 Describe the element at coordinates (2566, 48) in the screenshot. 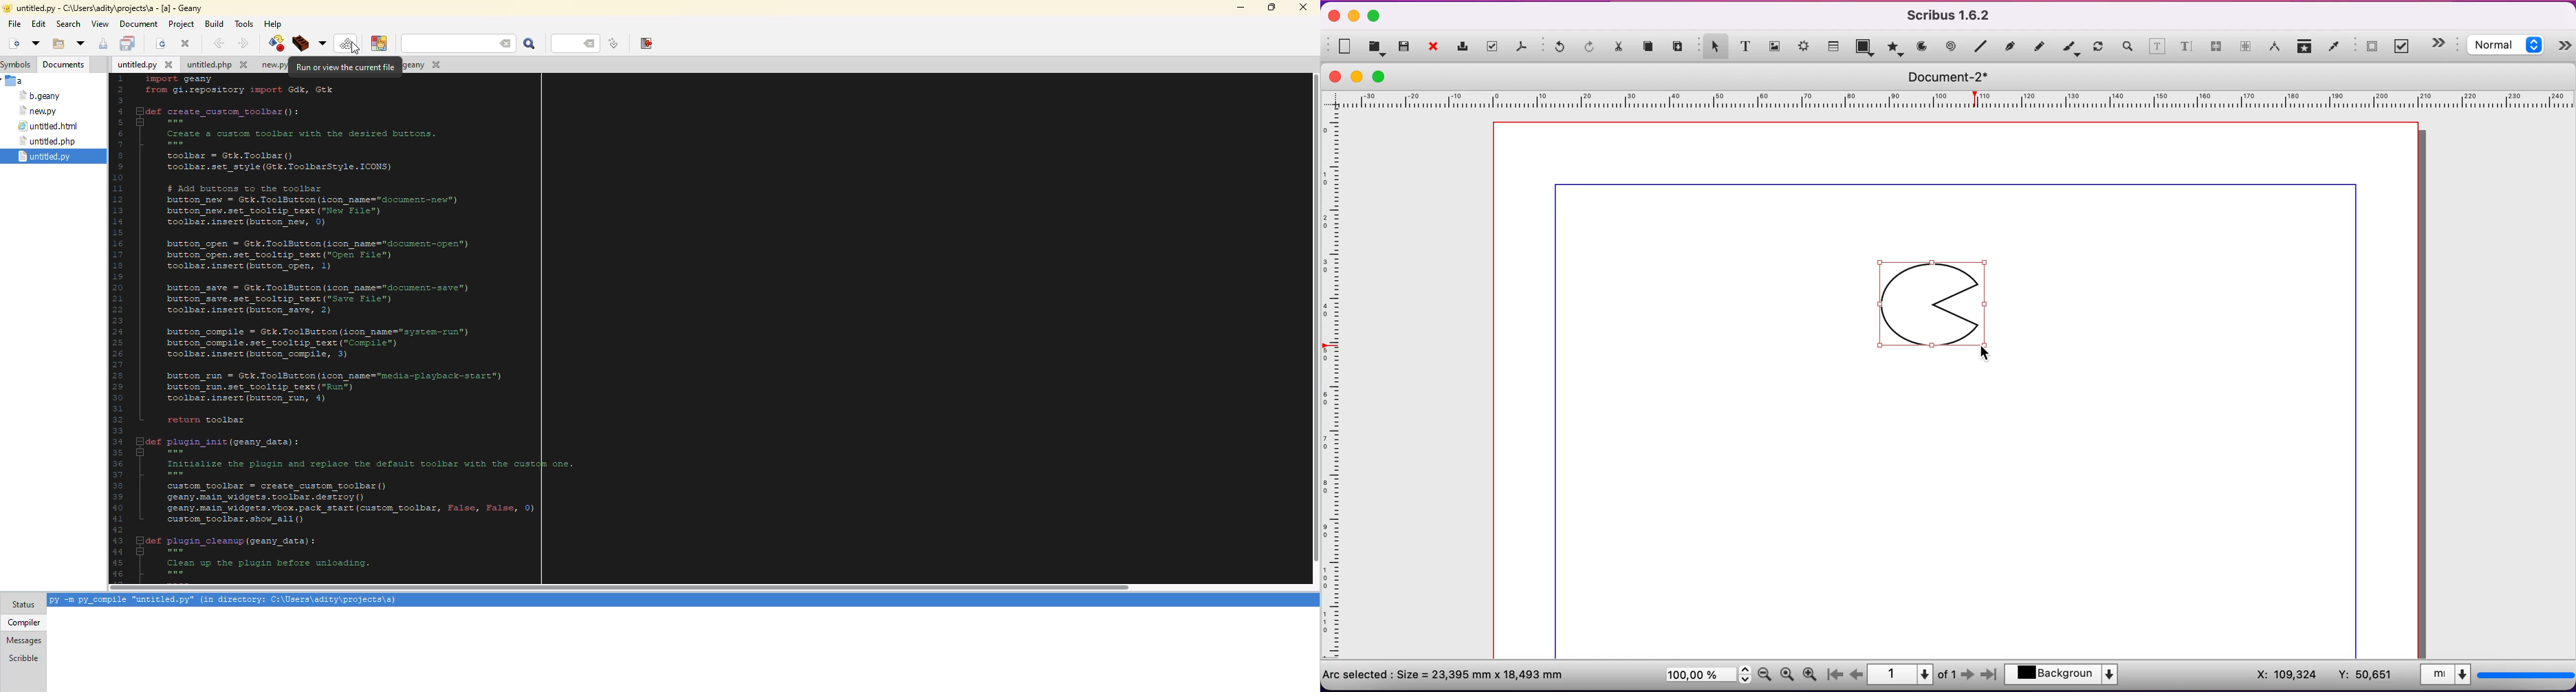

I see `hide/show panel` at that location.